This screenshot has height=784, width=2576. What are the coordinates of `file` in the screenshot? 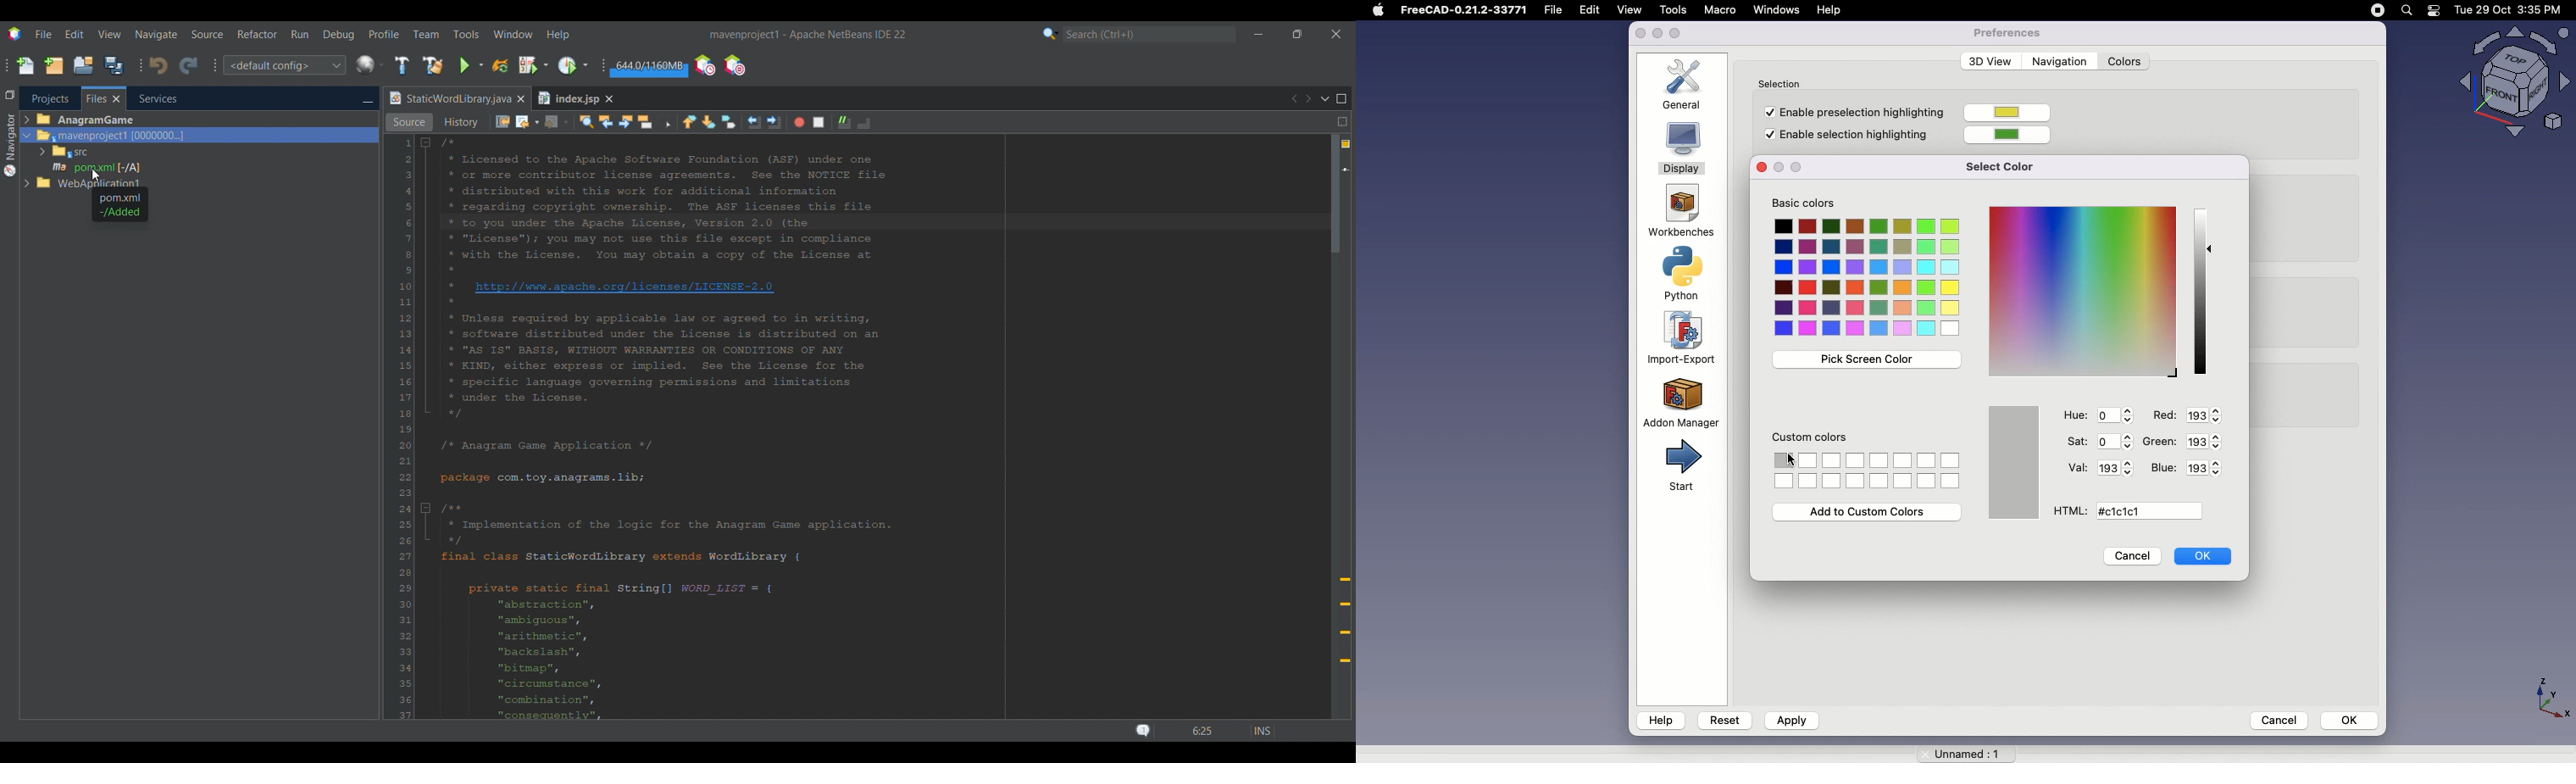 It's located at (1557, 10).